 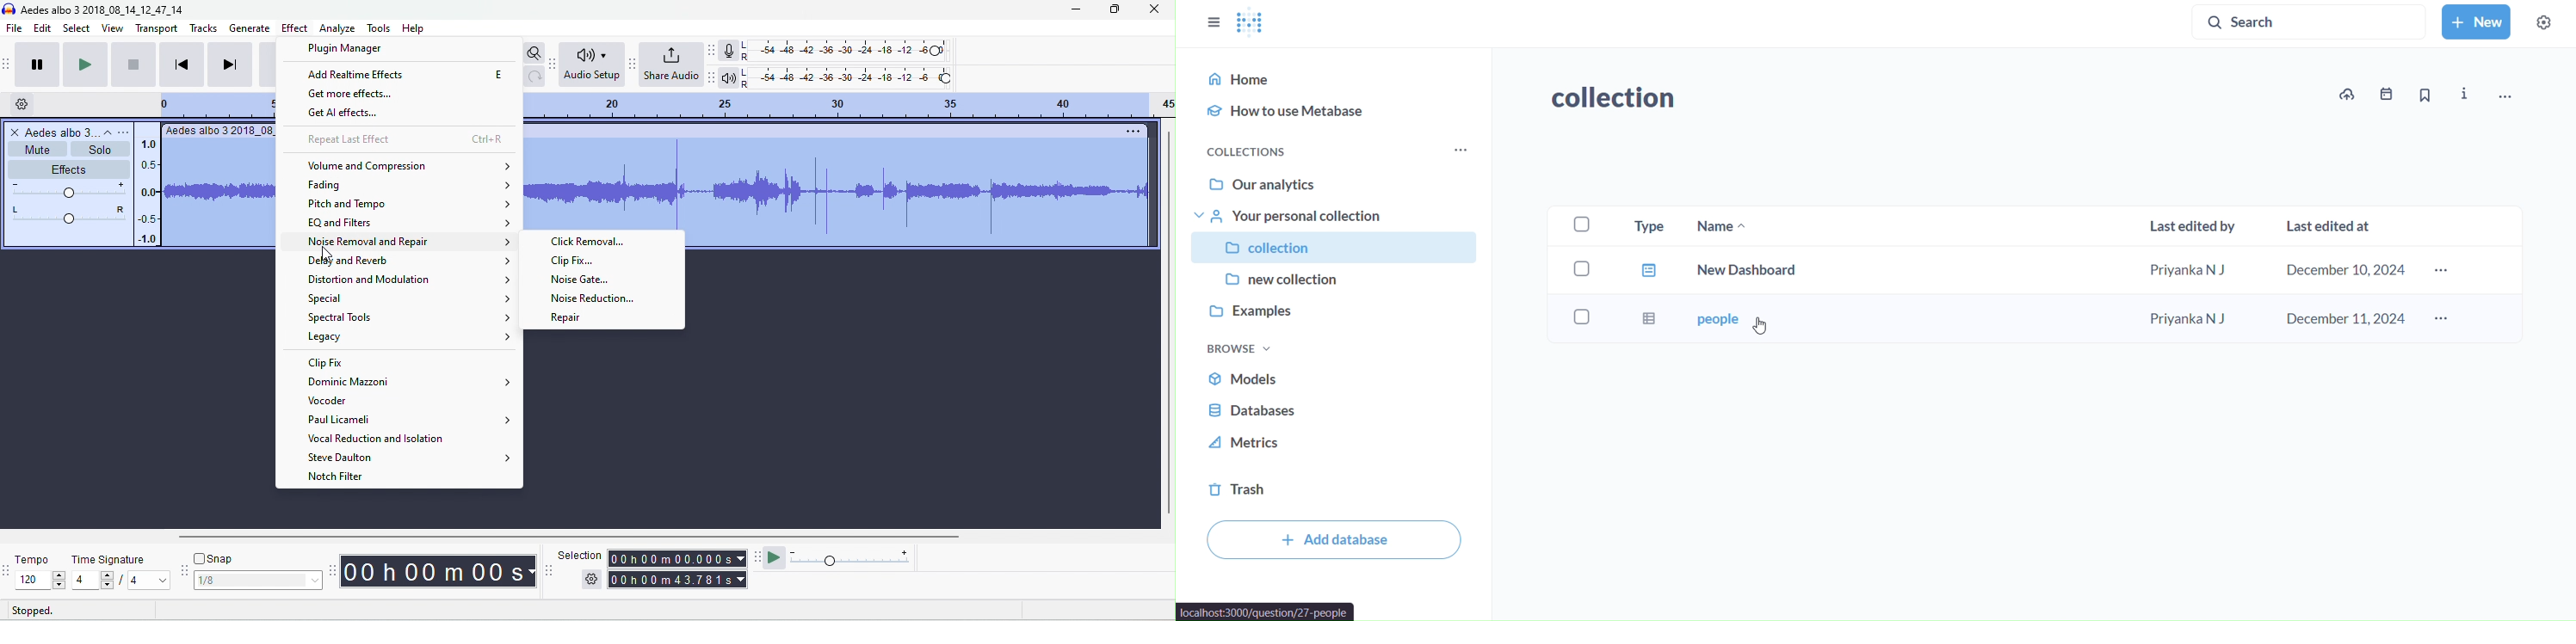 What do you see at coordinates (113, 28) in the screenshot?
I see `view` at bounding box center [113, 28].